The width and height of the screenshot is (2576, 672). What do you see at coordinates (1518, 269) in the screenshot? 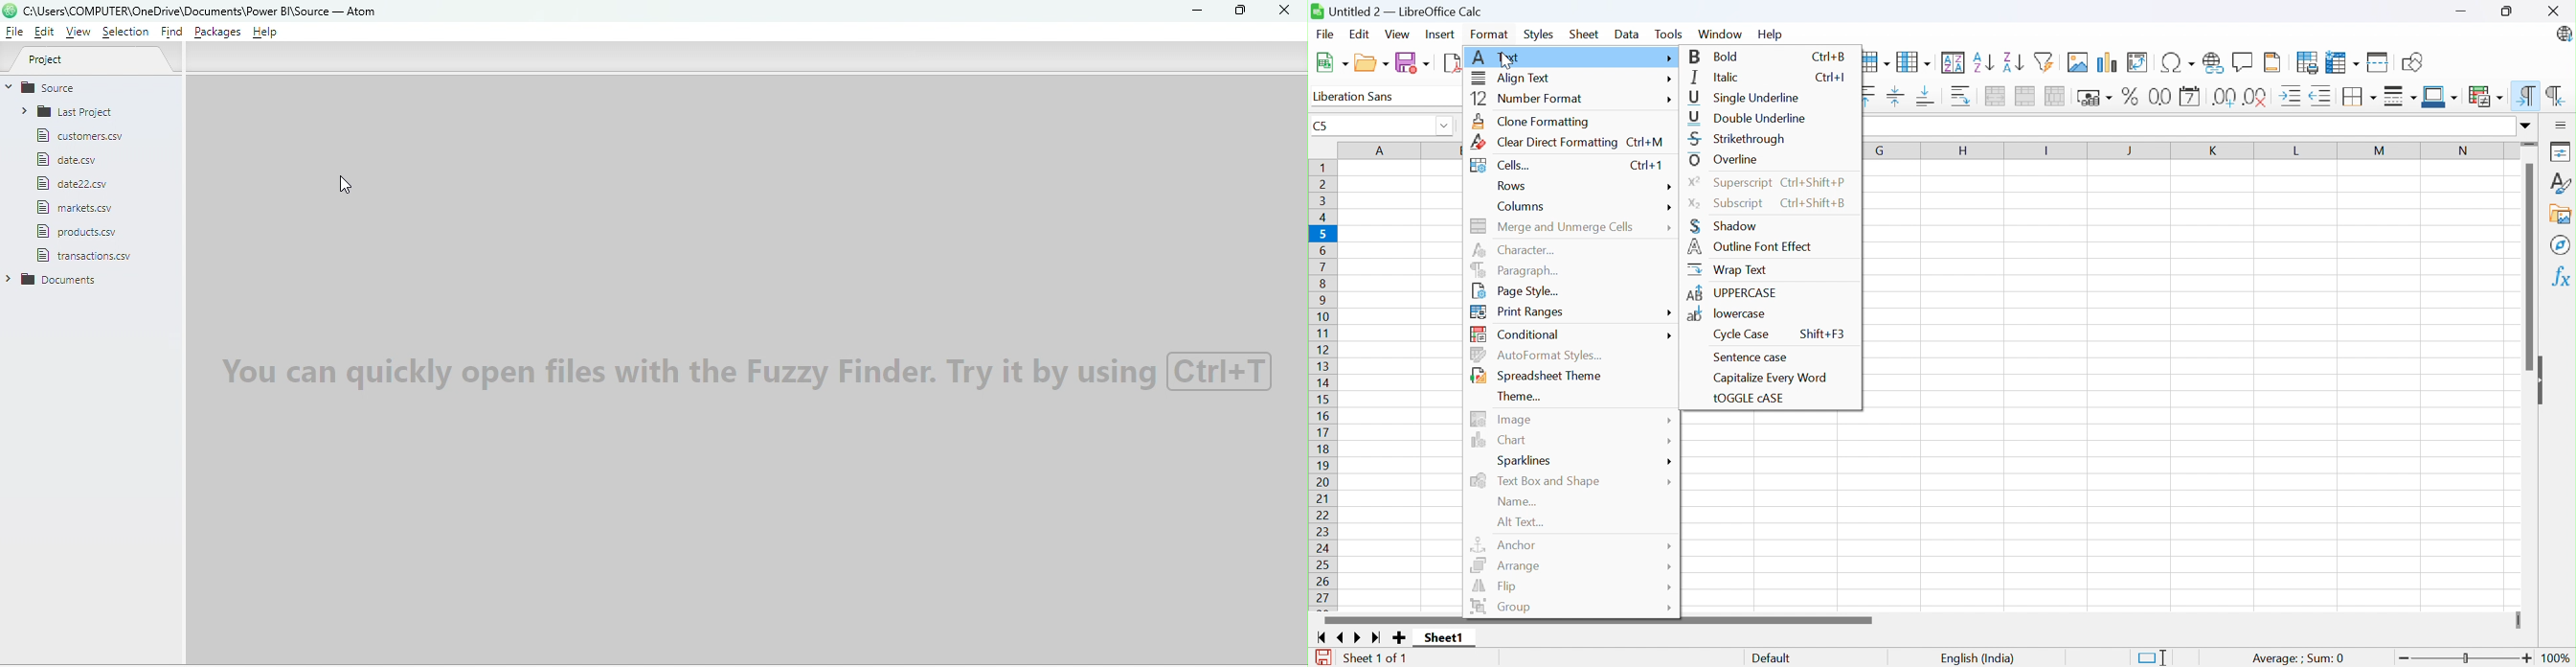
I see `Paragraph` at bounding box center [1518, 269].